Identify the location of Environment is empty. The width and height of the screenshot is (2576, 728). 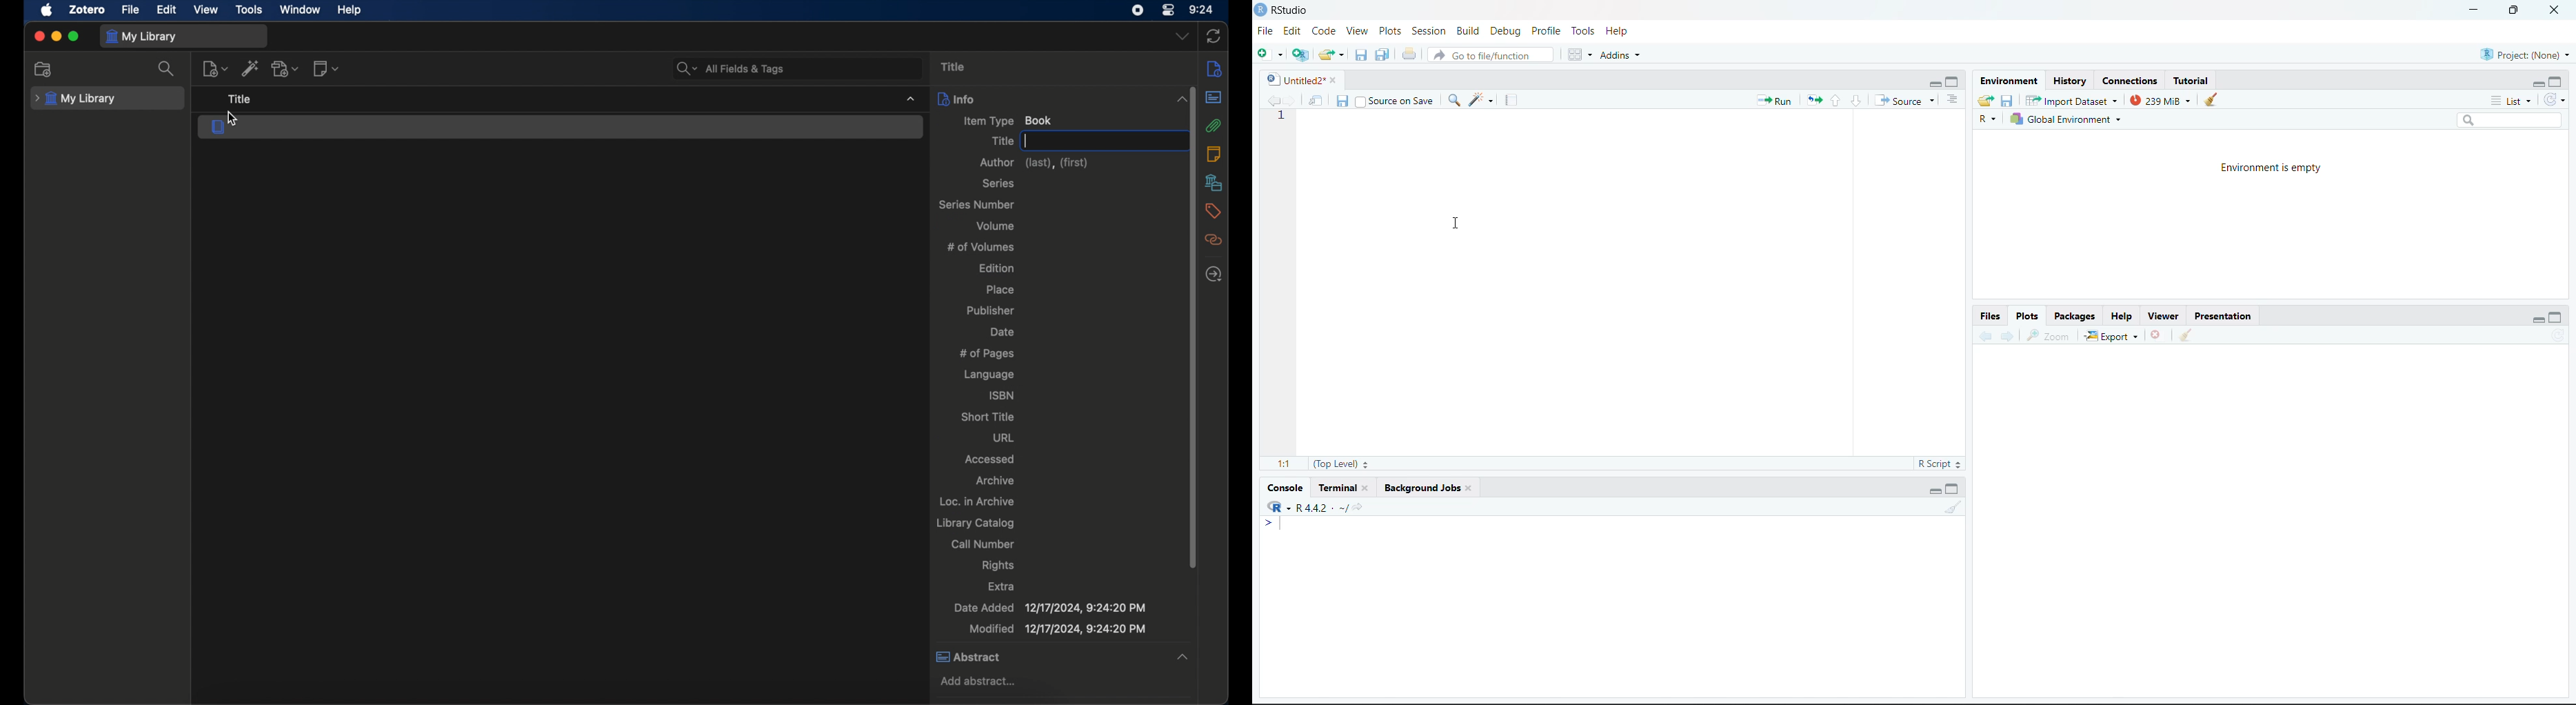
(2273, 167).